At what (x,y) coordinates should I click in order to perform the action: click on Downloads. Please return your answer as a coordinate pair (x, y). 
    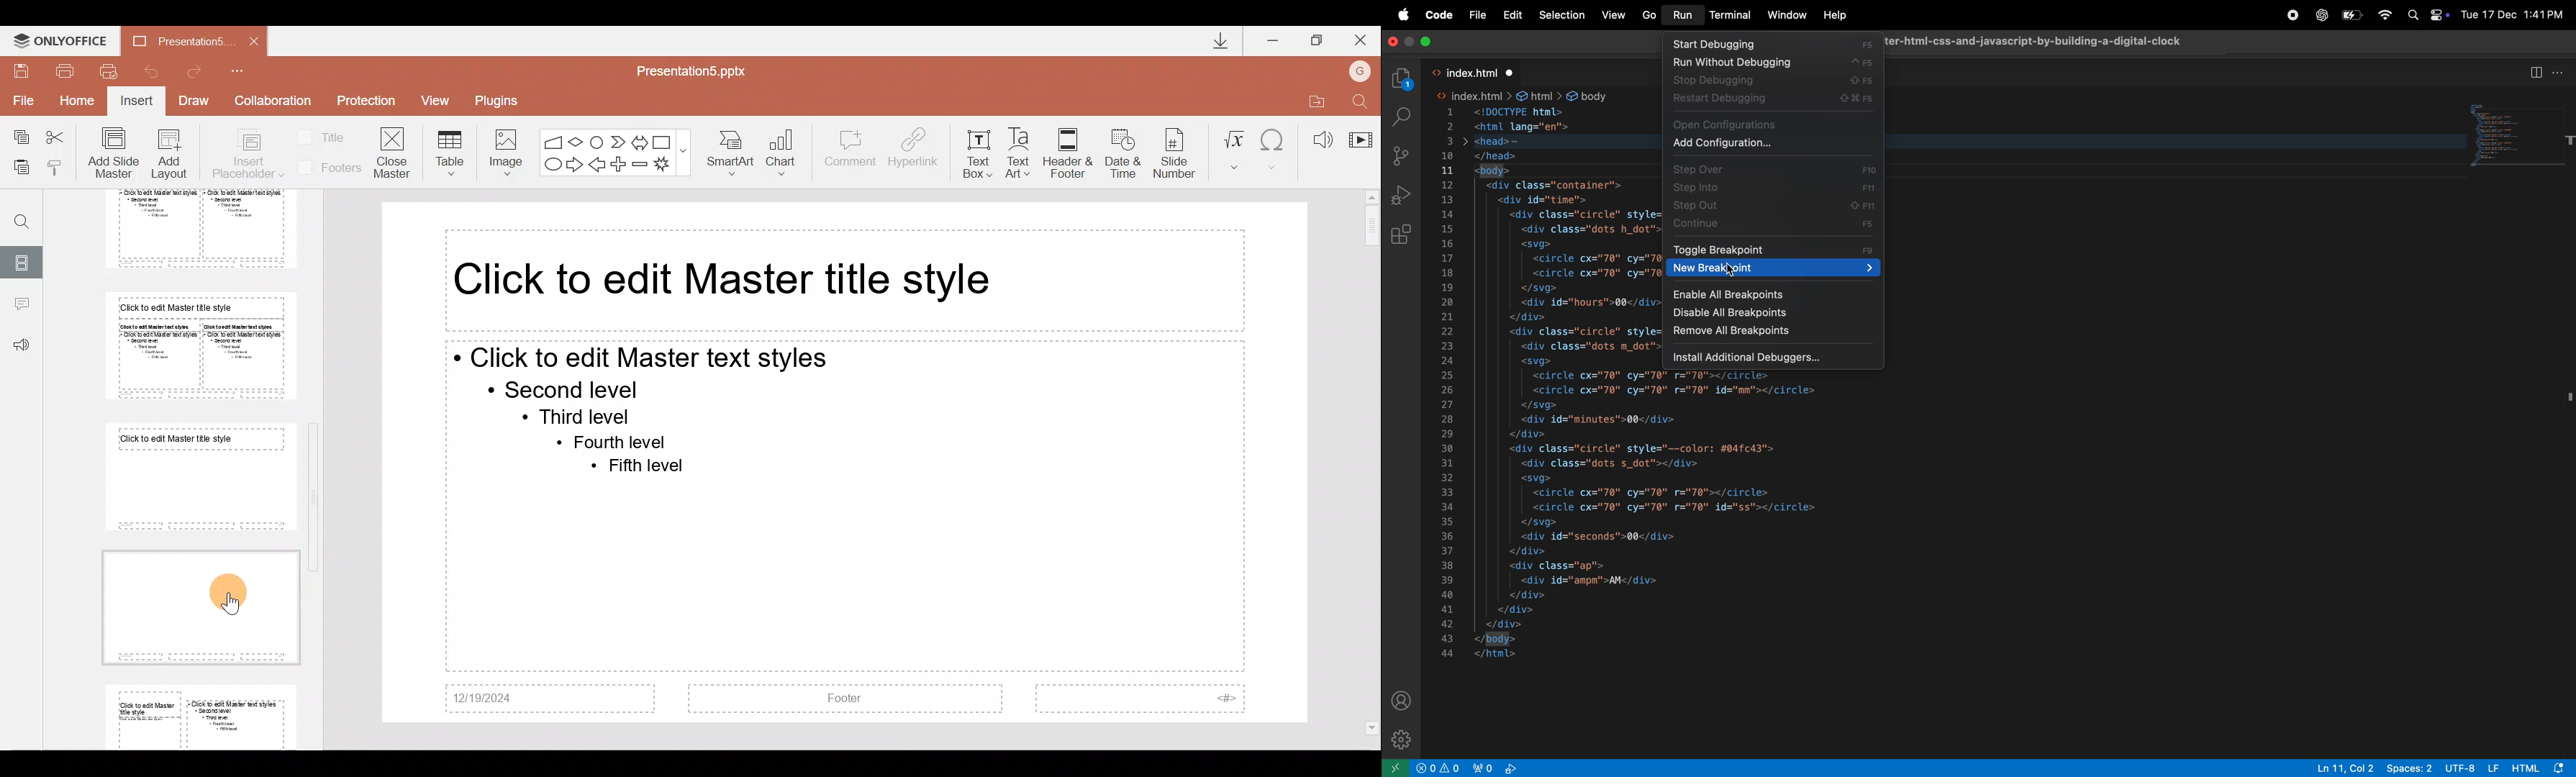
    Looking at the image, I should click on (1215, 40).